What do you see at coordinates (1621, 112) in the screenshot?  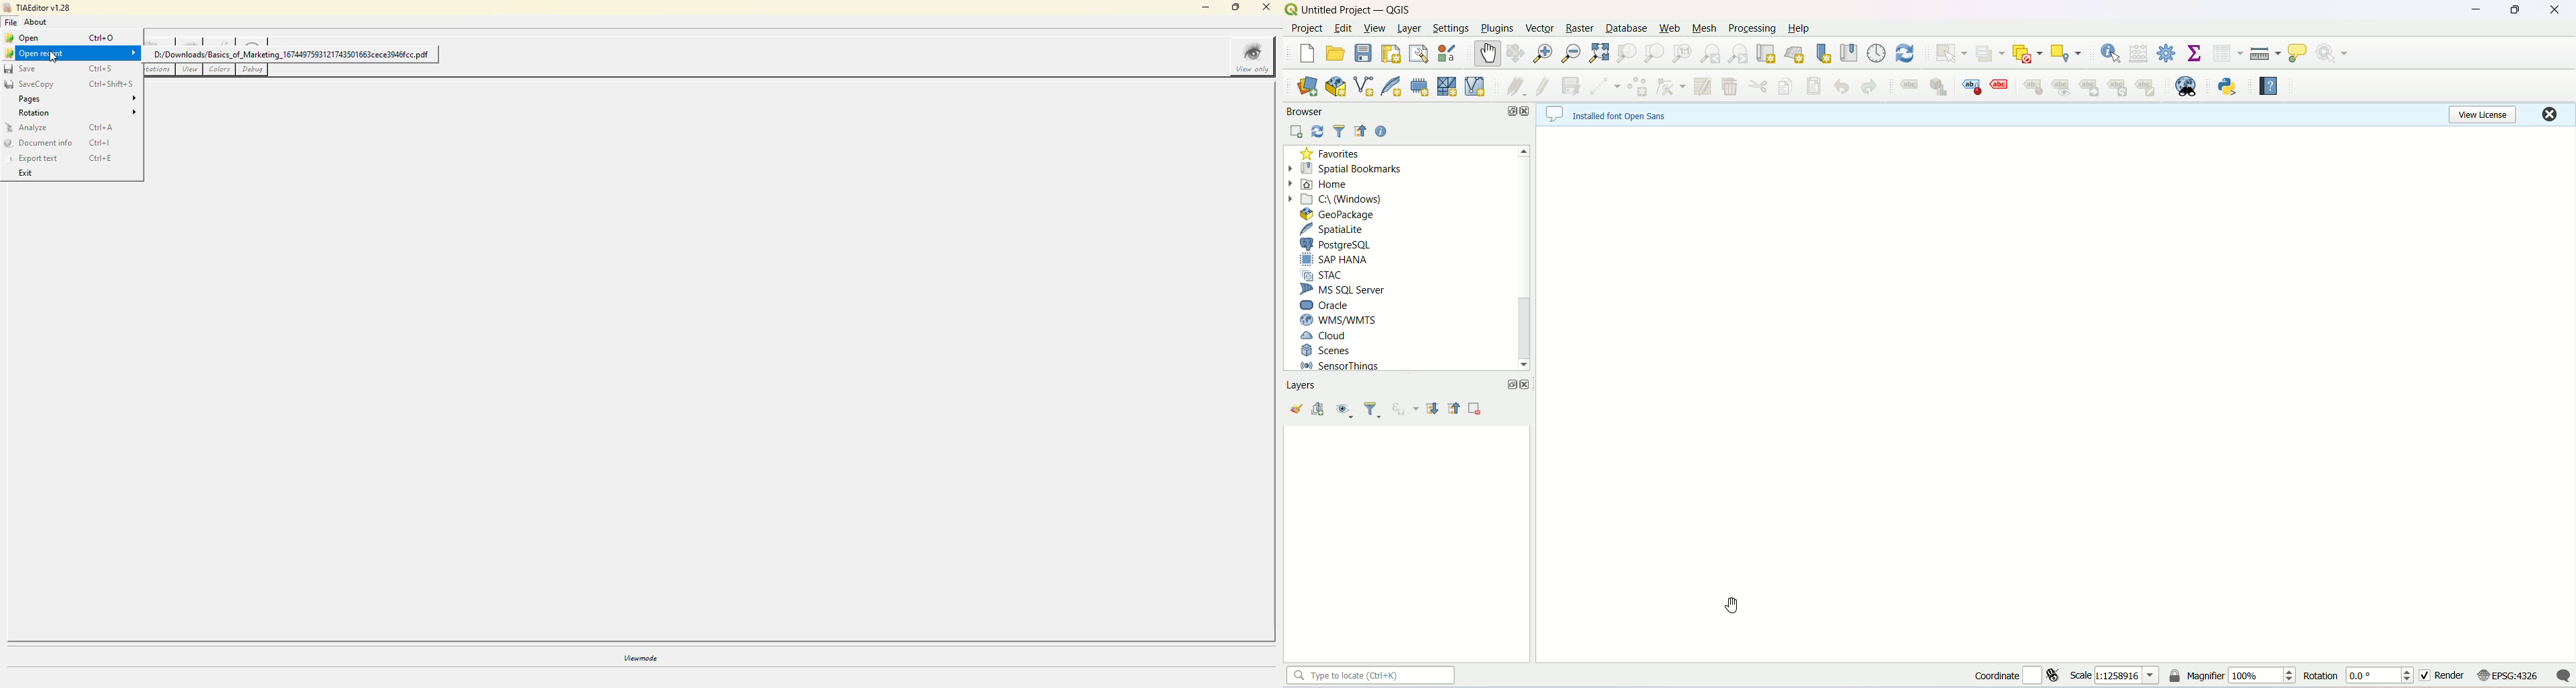 I see `) Installed font Open Sans` at bounding box center [1621, 112].